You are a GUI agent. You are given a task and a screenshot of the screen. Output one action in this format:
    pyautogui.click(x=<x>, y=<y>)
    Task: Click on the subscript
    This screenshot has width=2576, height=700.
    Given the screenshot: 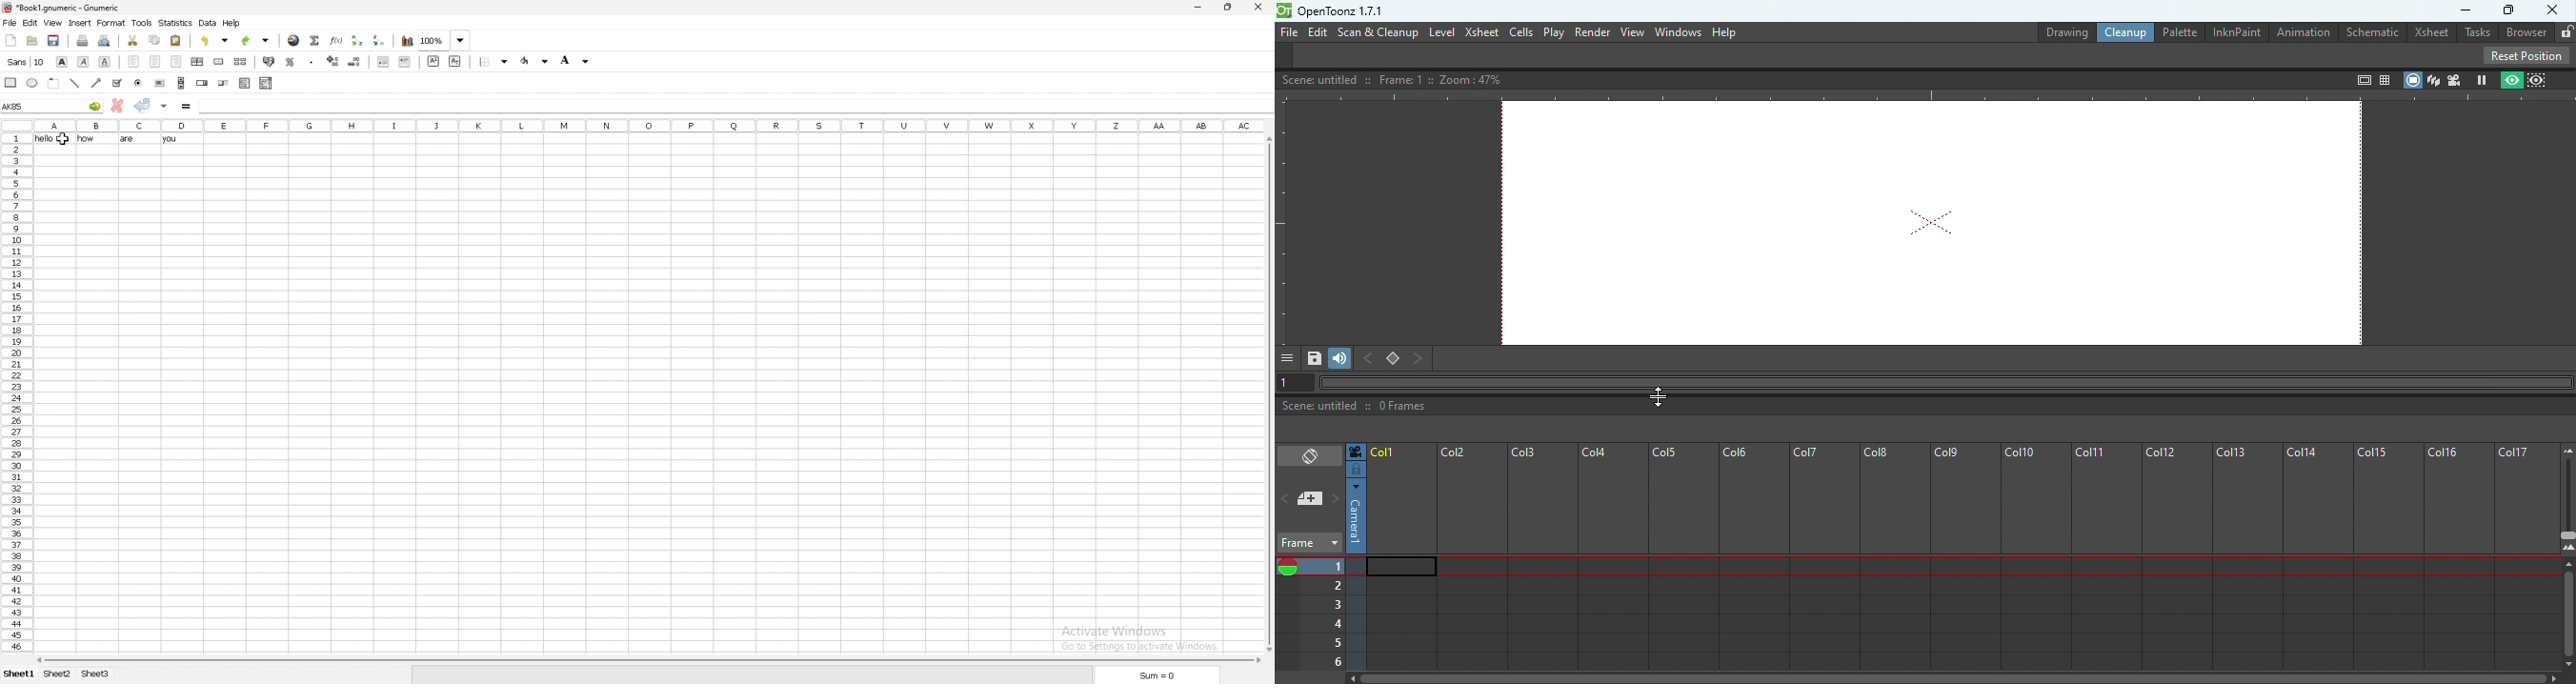 What is the action you would take?
    pyautogui.click(x=455, y=61)
    